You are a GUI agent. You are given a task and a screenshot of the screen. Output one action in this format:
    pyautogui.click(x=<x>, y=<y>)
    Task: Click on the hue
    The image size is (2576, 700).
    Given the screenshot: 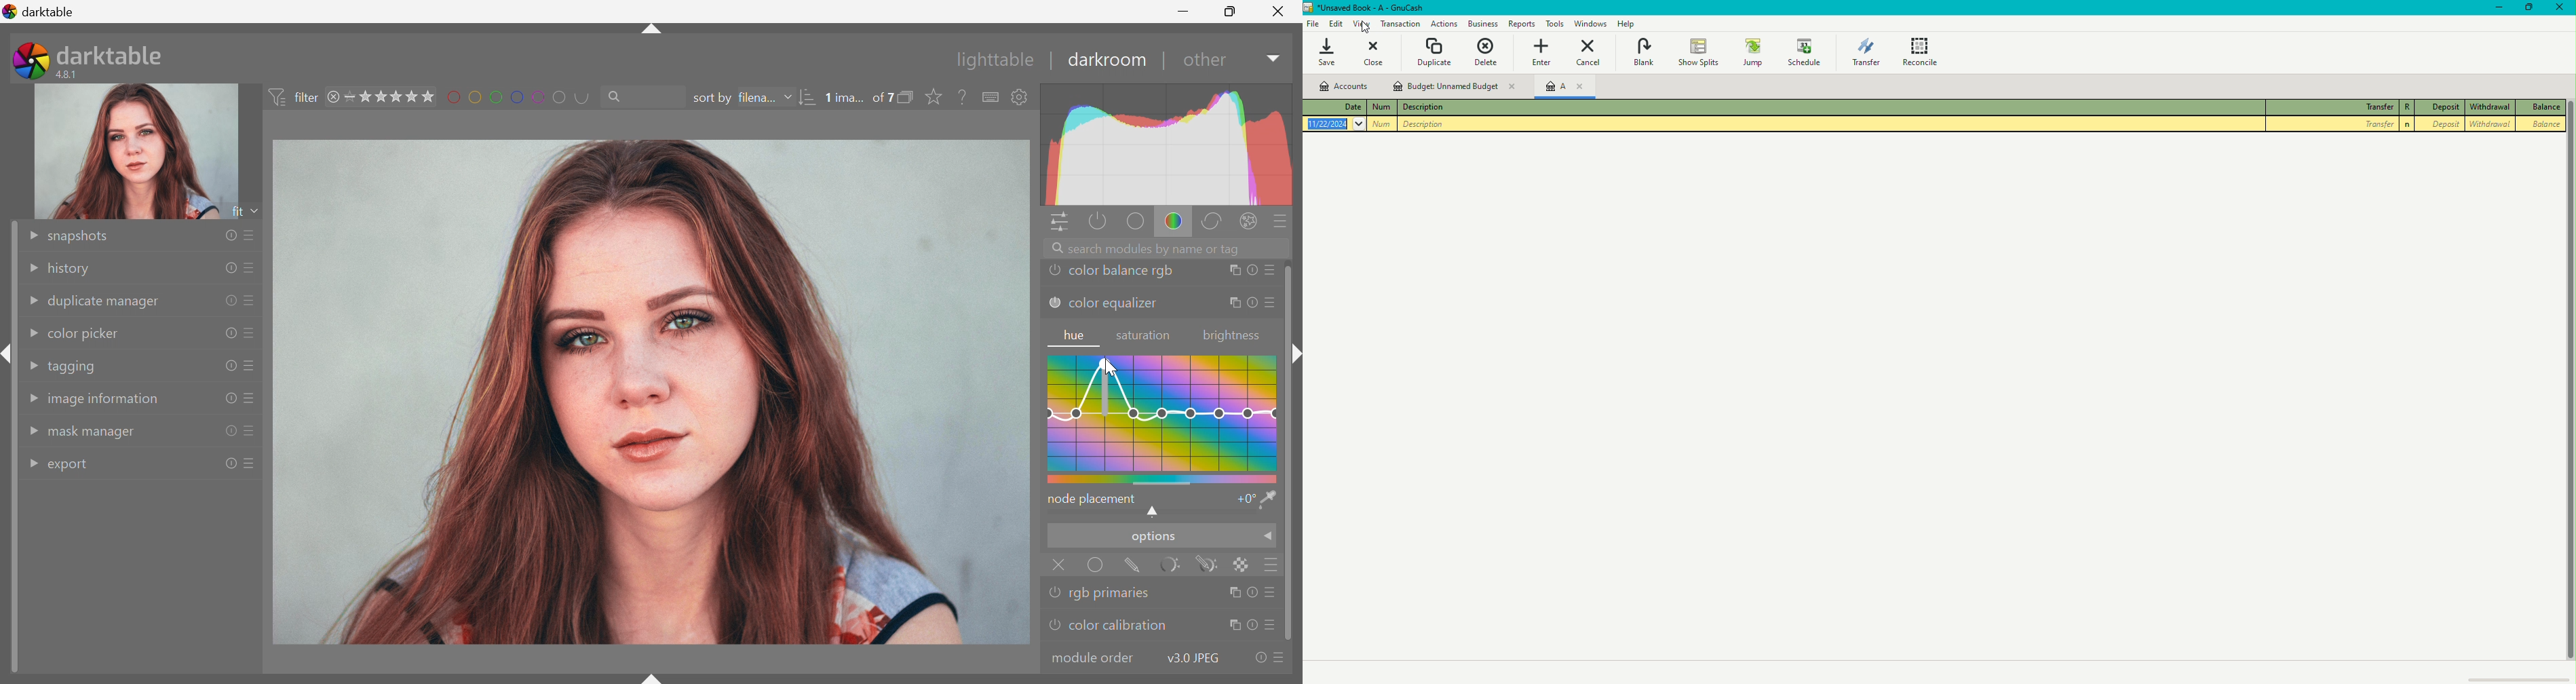 What is the action you would take?
    pyautogui.click(x=1163, y=417)
    